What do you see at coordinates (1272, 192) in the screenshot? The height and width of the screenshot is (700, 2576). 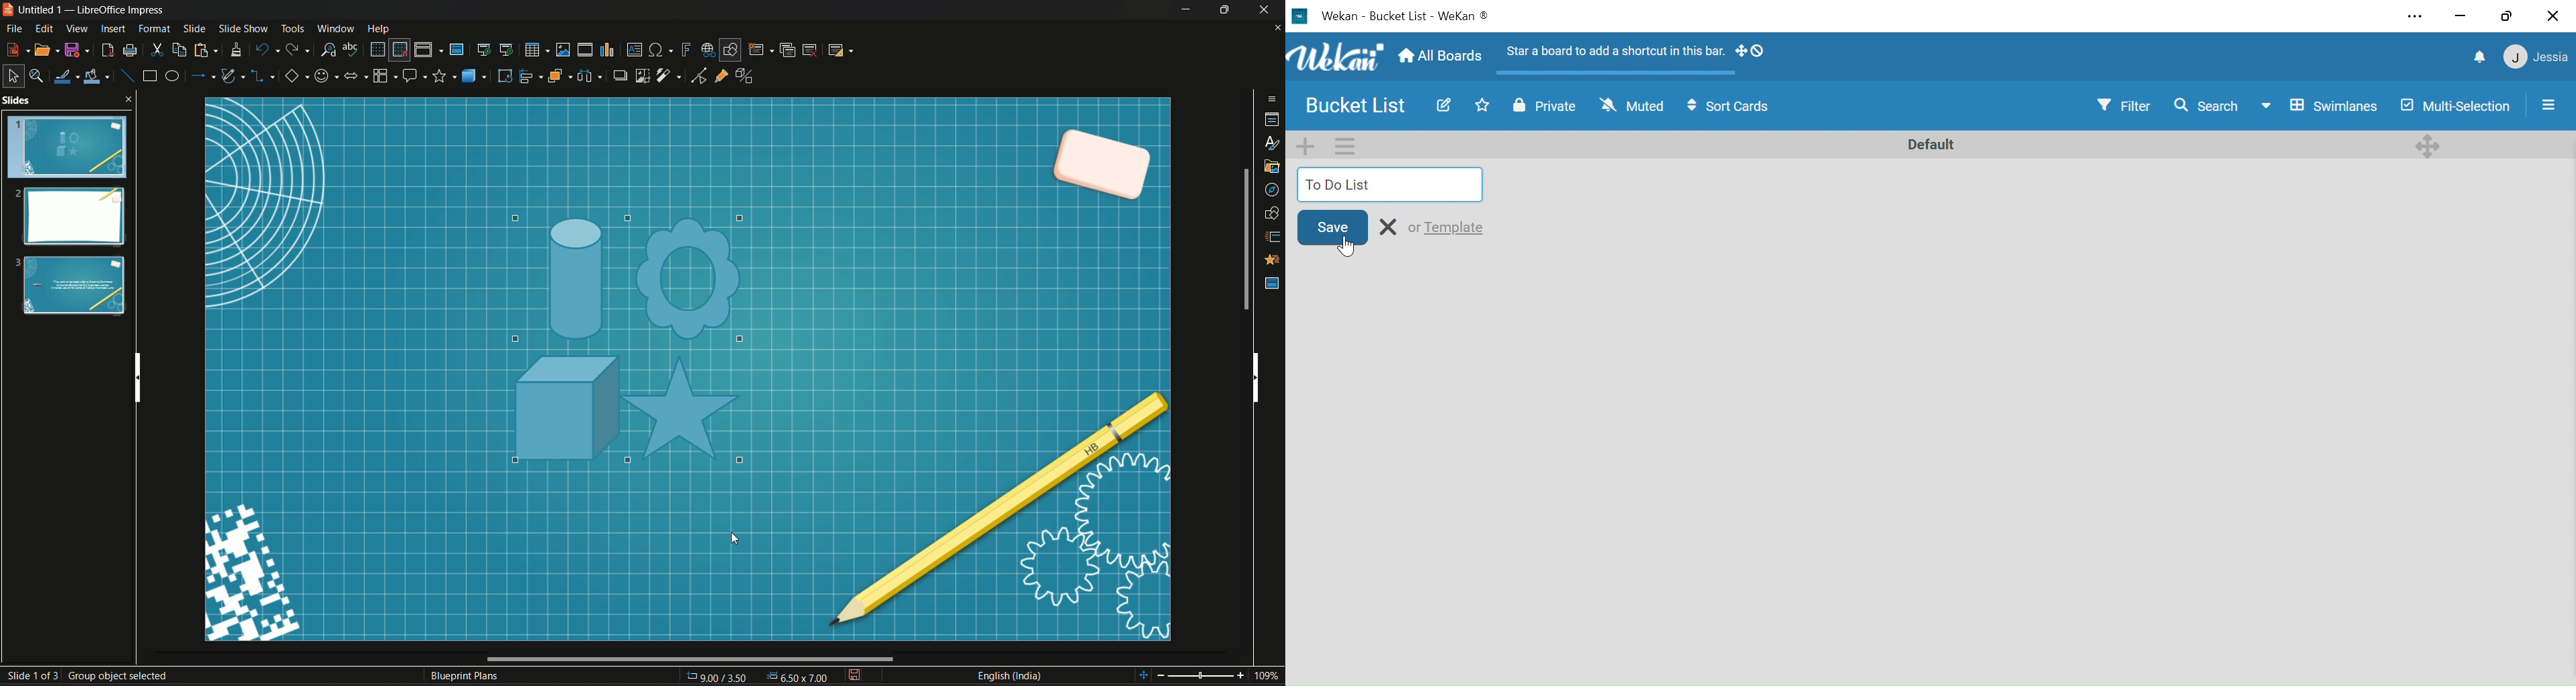 I see `navigator` at bounding box center [1272, 192].